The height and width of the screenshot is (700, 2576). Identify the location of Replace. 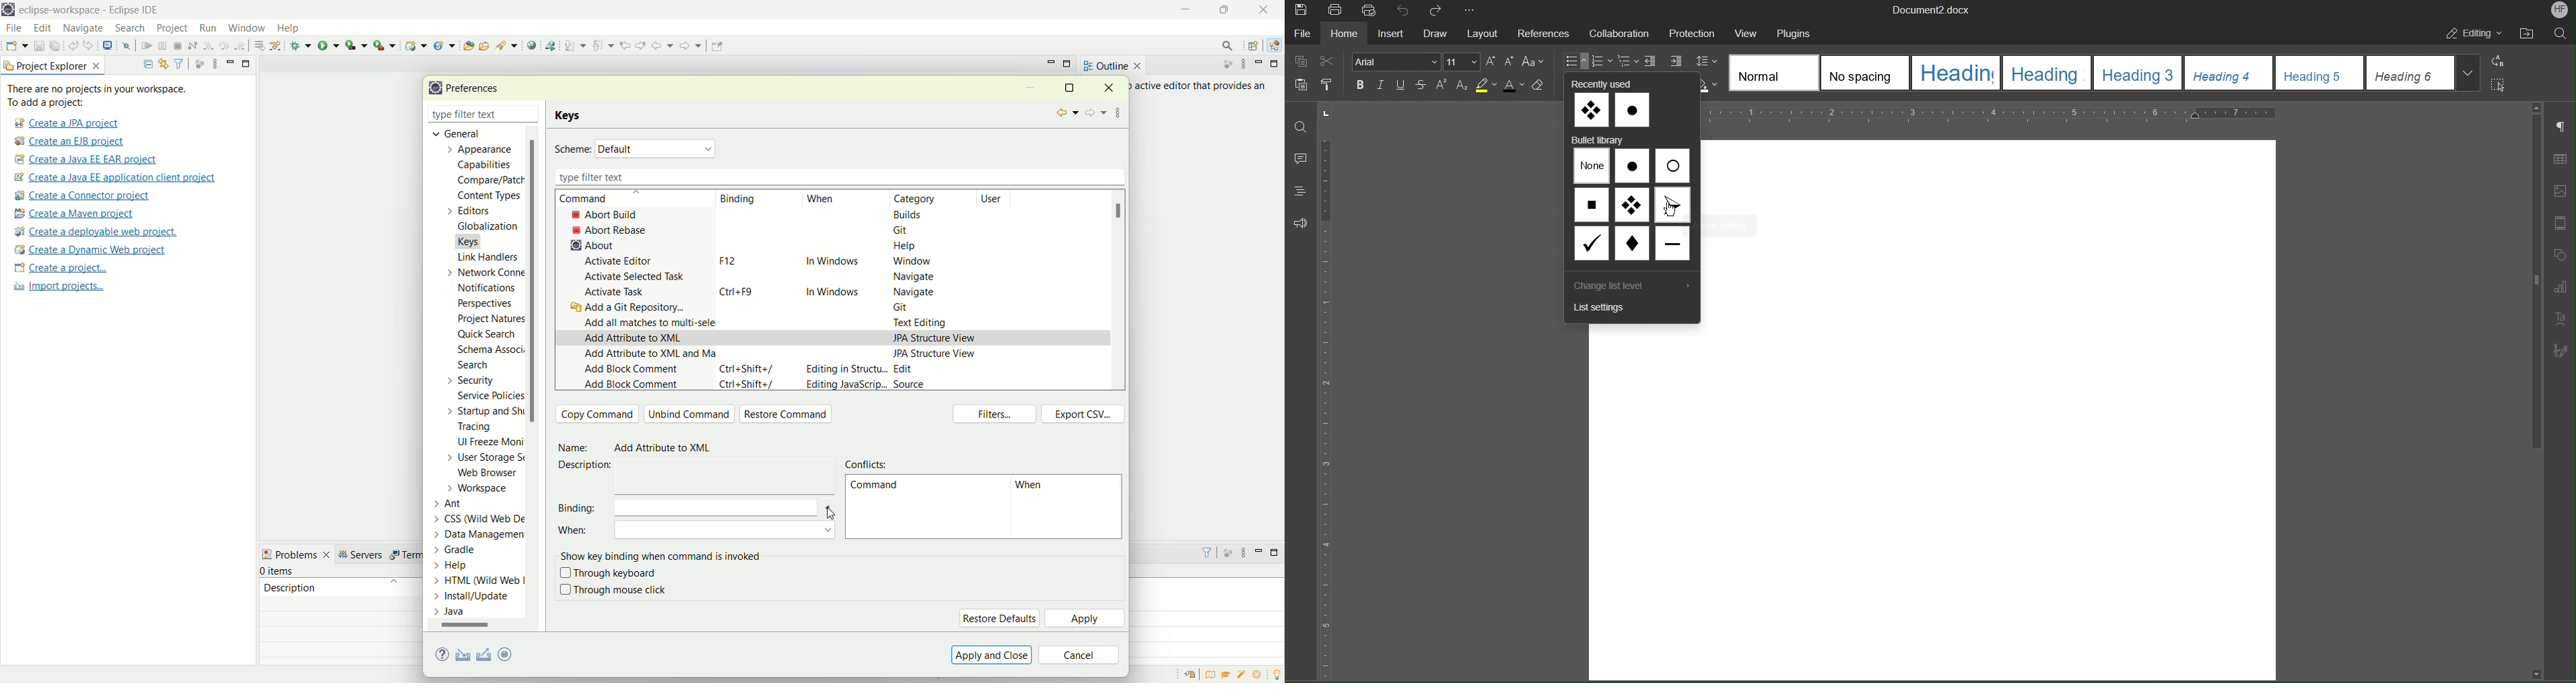
(2500, 61).